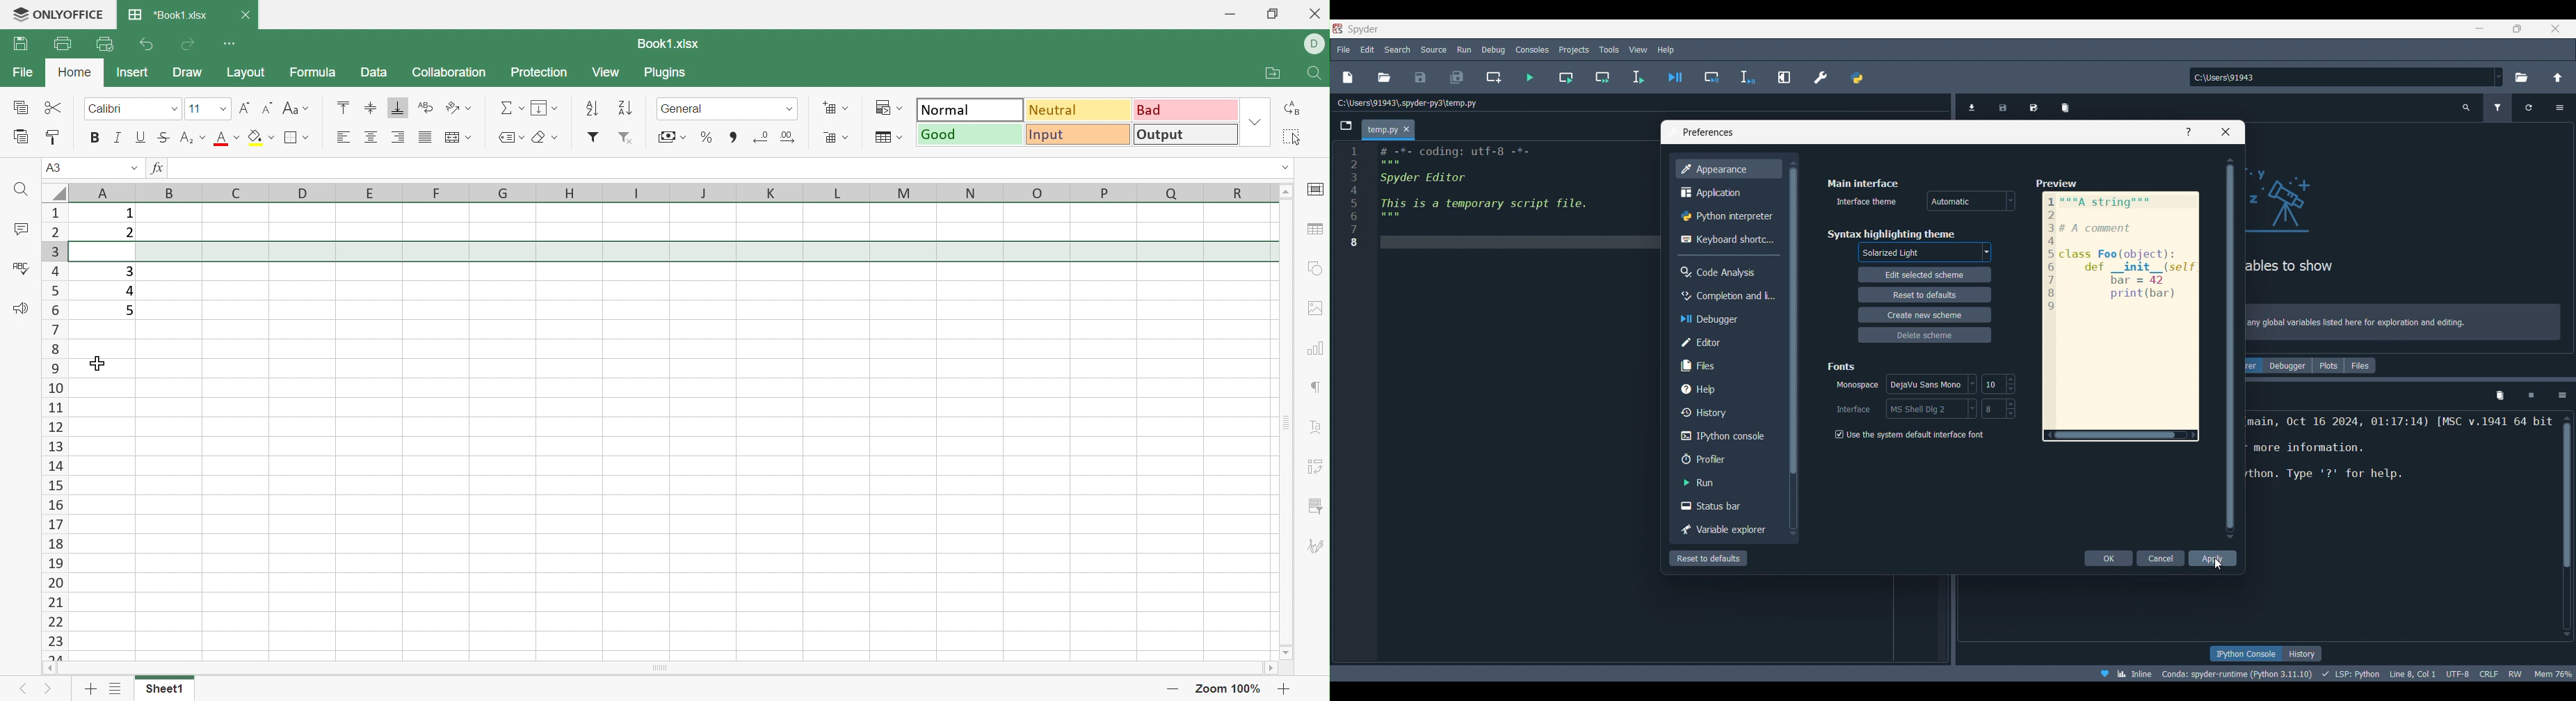  Describe the element at coordinates (1666, 49) in the screenshot. I see `Help menu` at that location.